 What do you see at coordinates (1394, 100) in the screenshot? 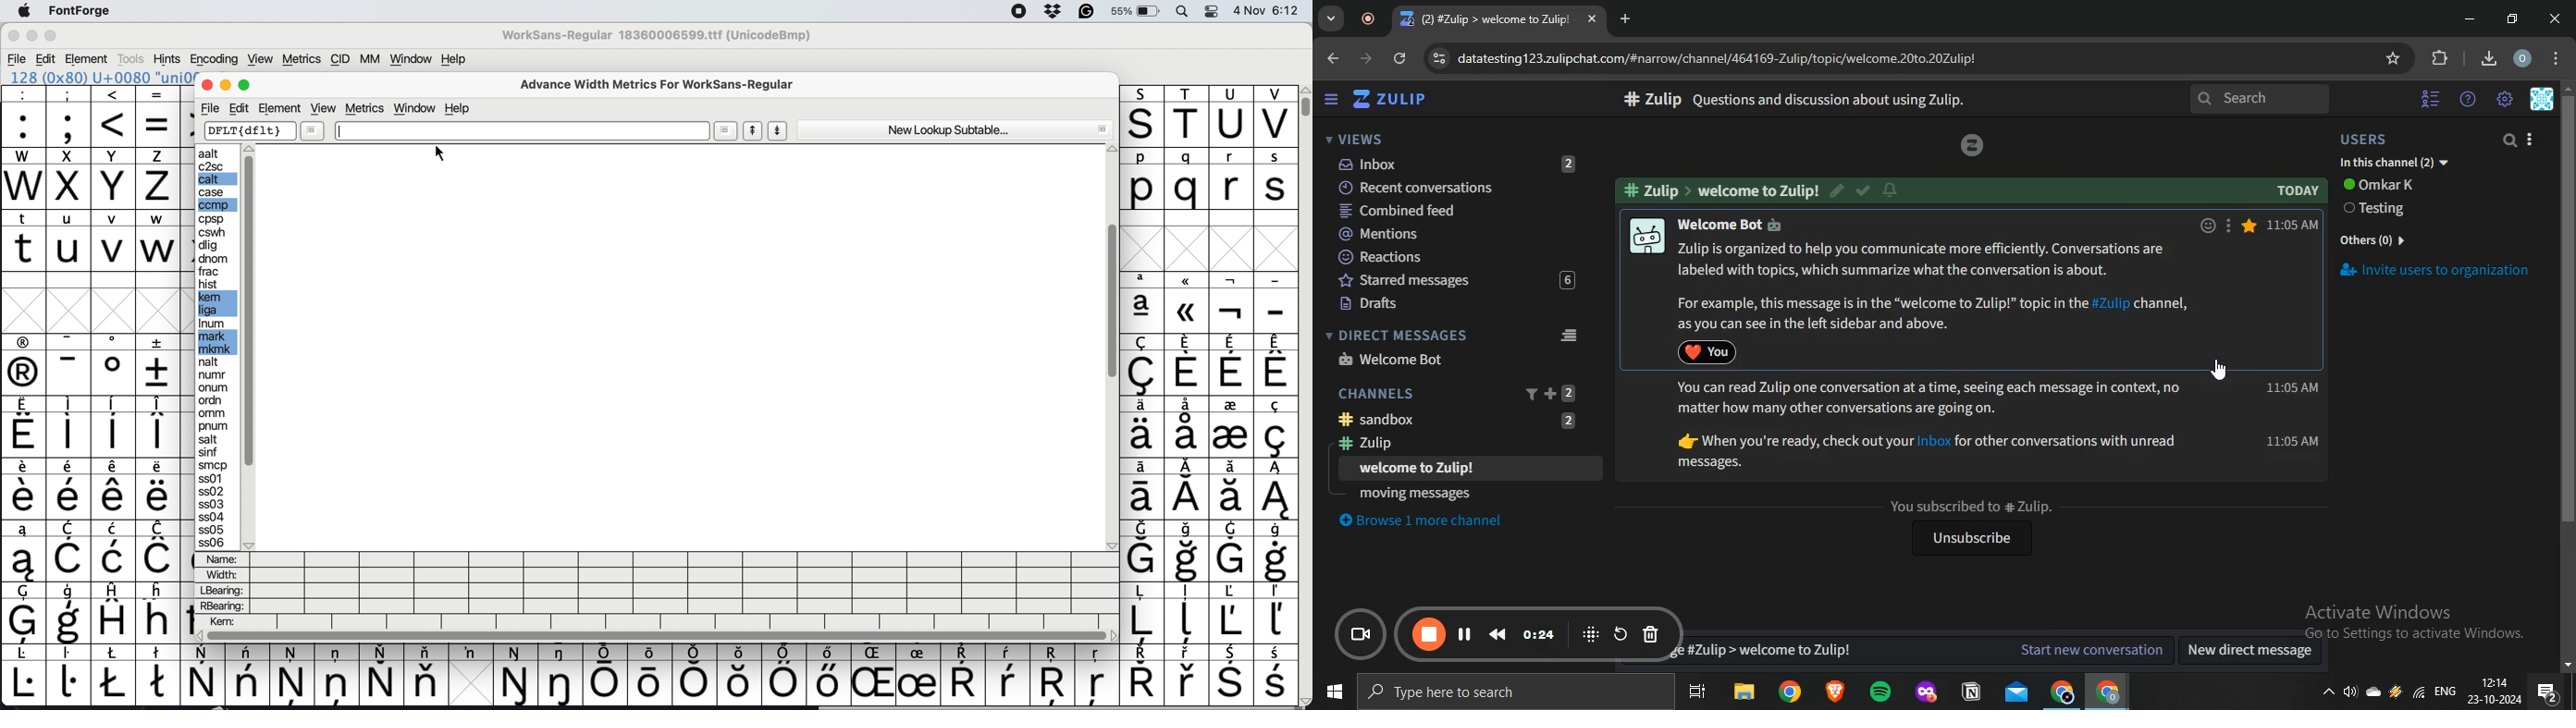
I see `zulip` at bounding box center [1394, 100].